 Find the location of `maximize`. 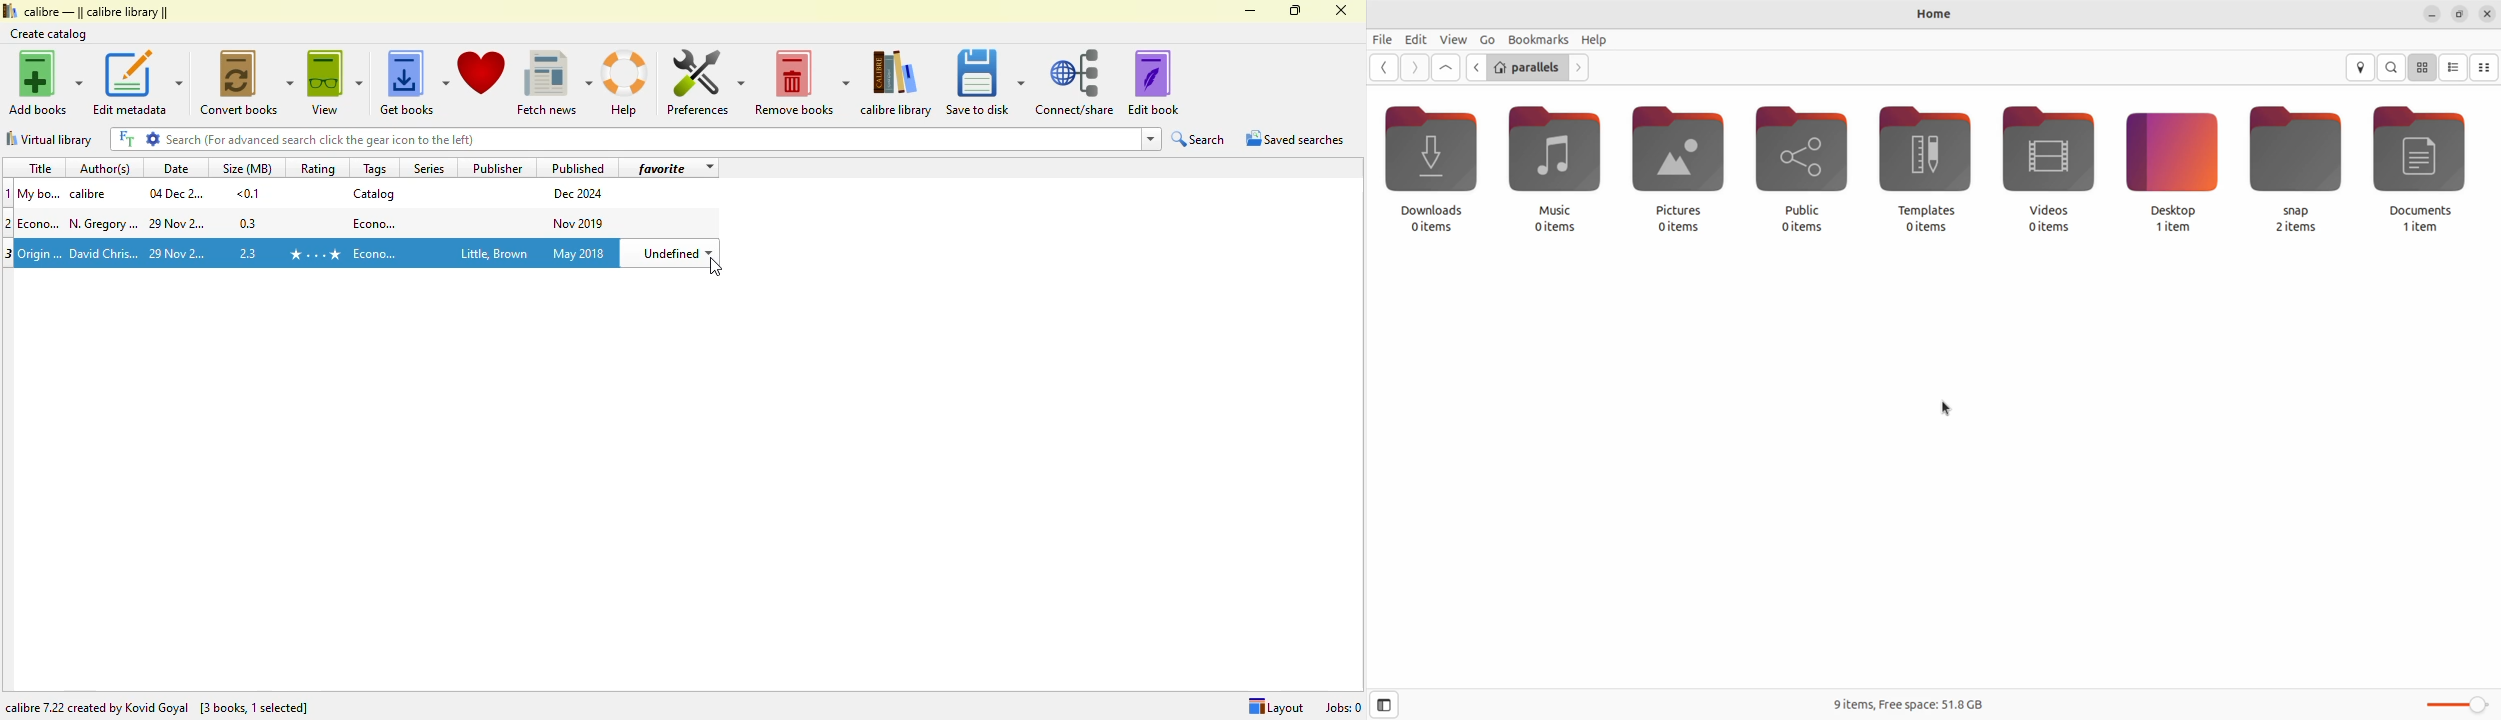

maximize is located at coordinates (1296, 10).